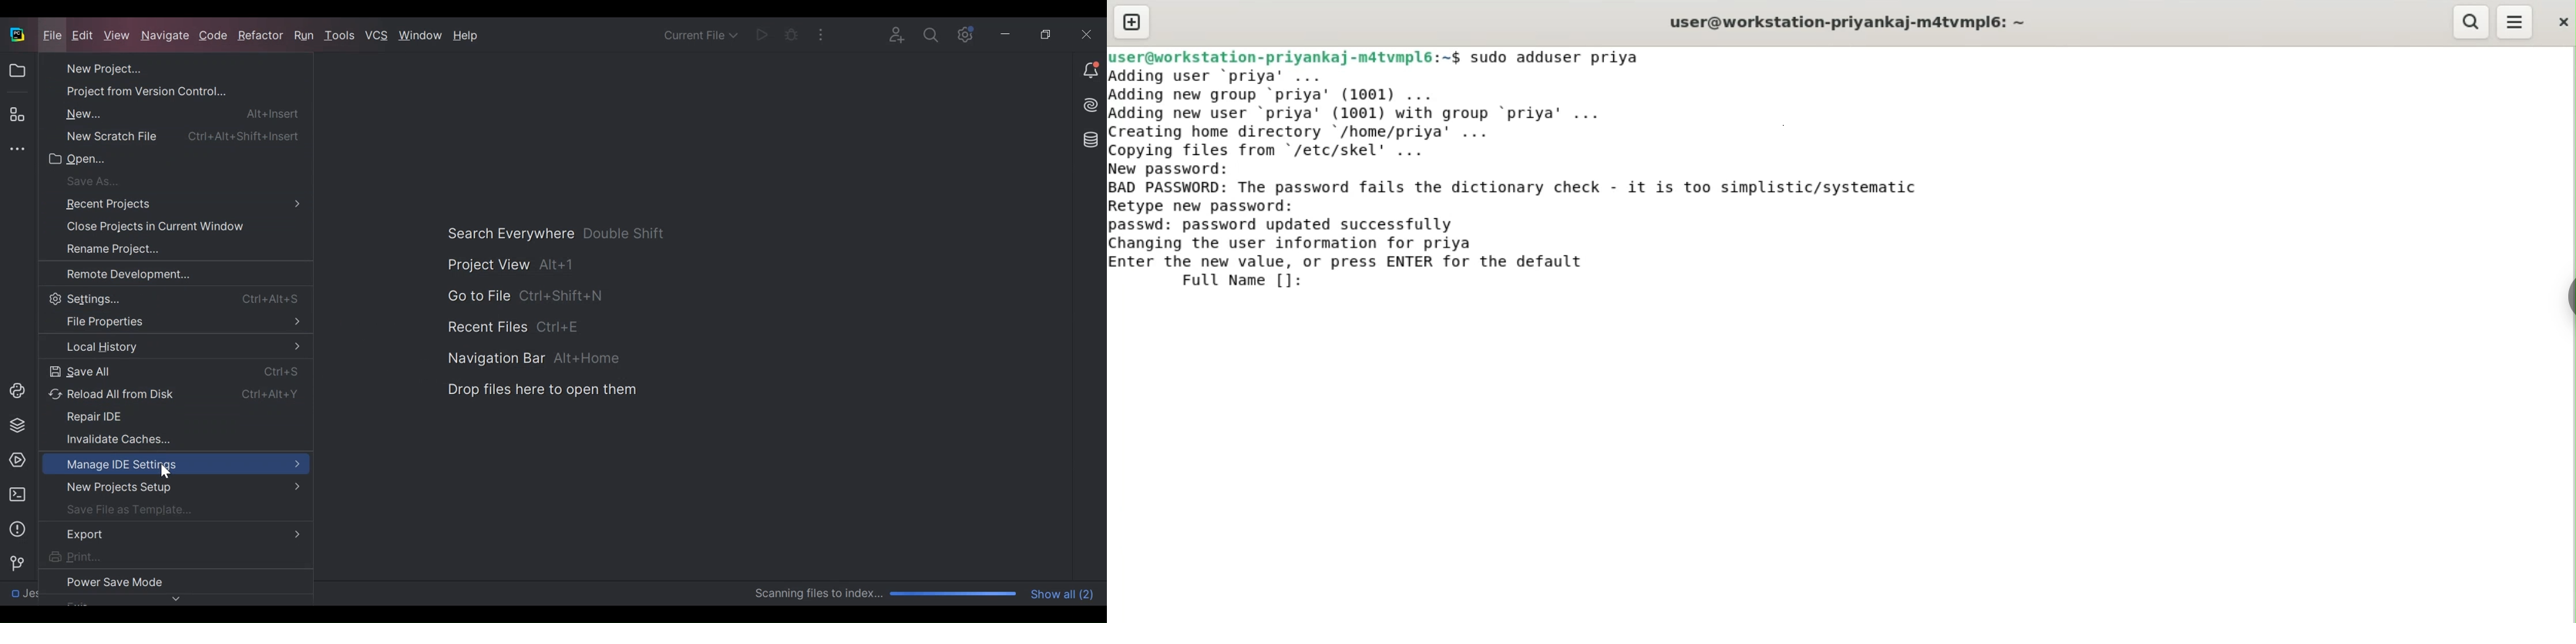  Describe the element at coordinates (467, 36) in the screenshot. I see `Help` at that location.